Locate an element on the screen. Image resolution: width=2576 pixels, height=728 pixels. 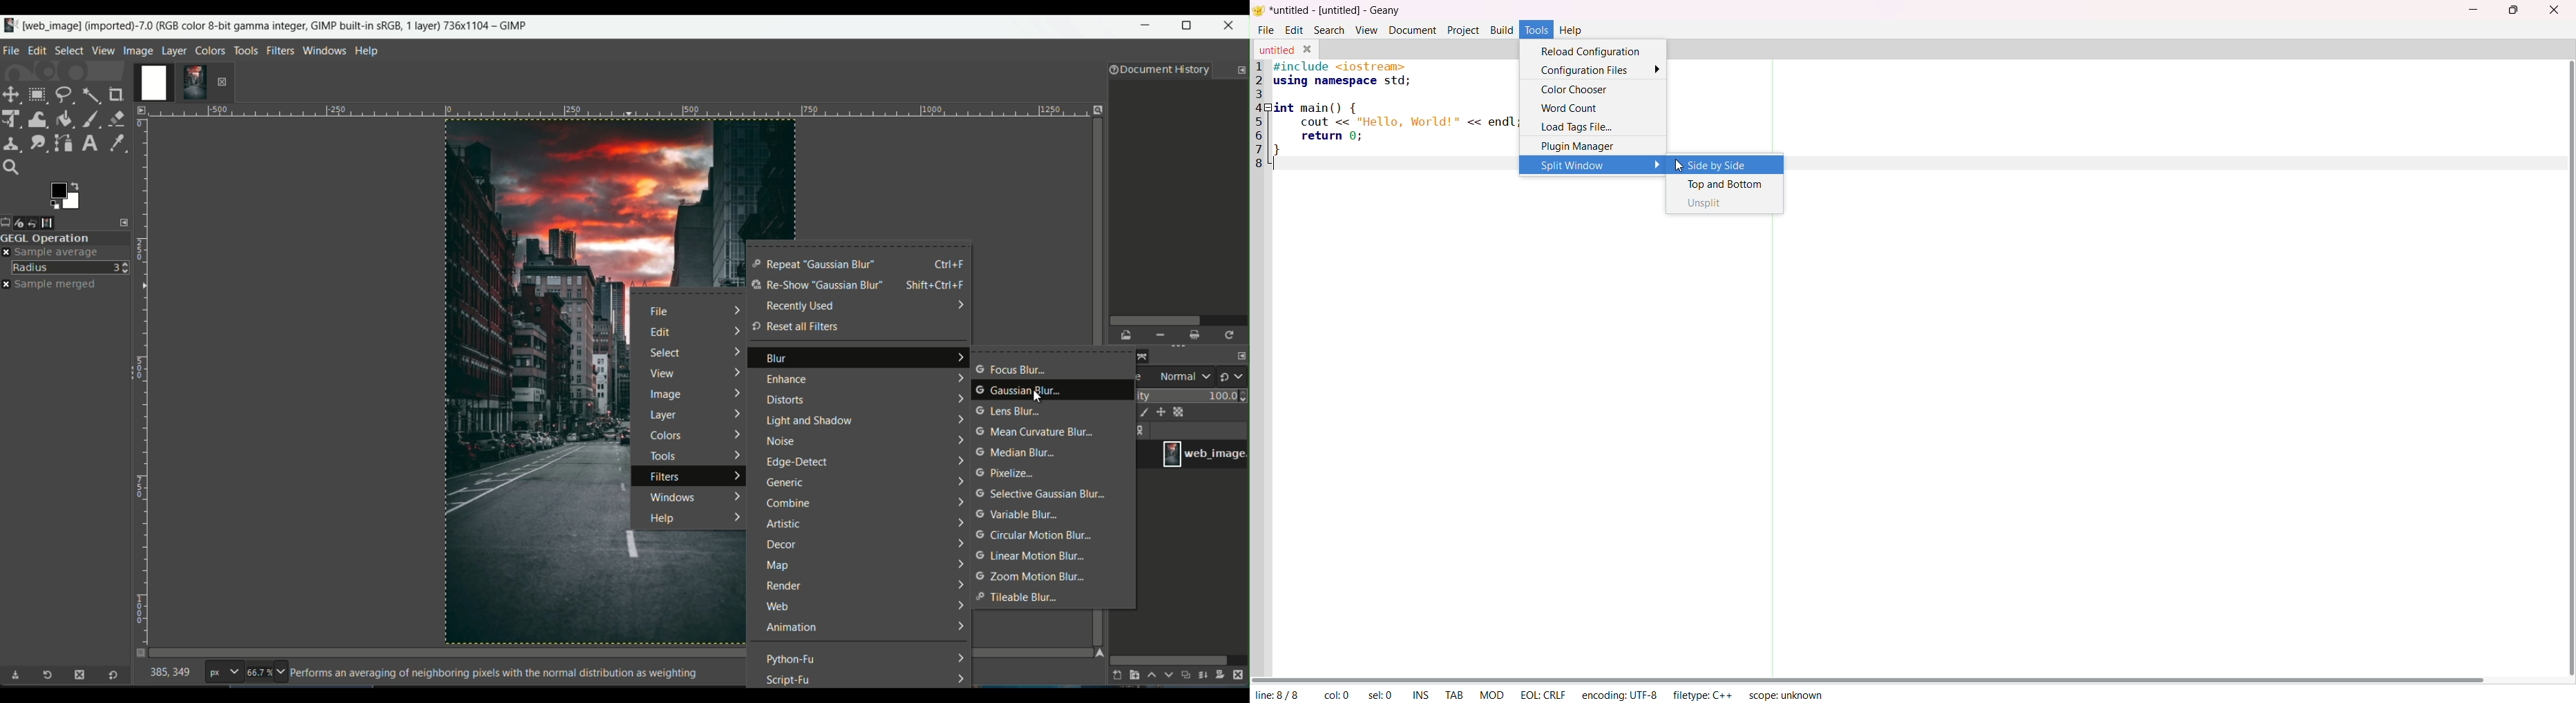
Configuration Files is located at coordinates (1598, 68).